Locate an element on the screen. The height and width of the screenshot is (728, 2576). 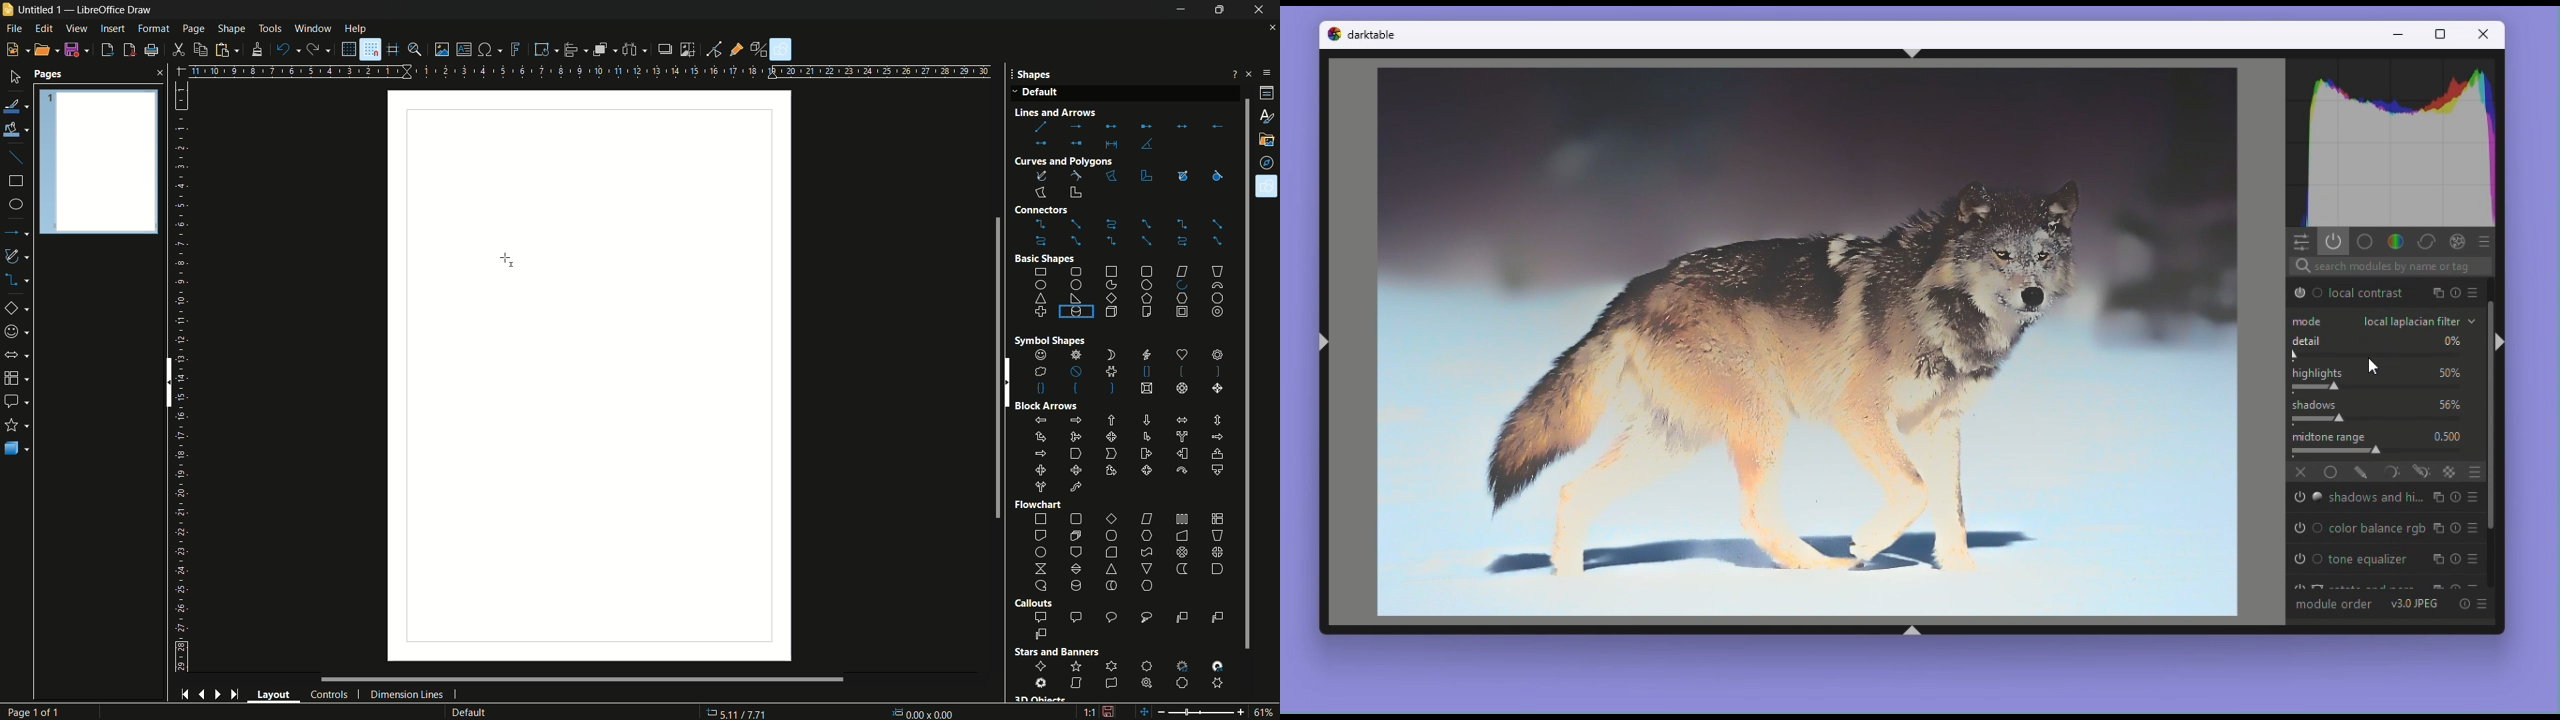
curves and polygons is located at coordinates (19, 257).